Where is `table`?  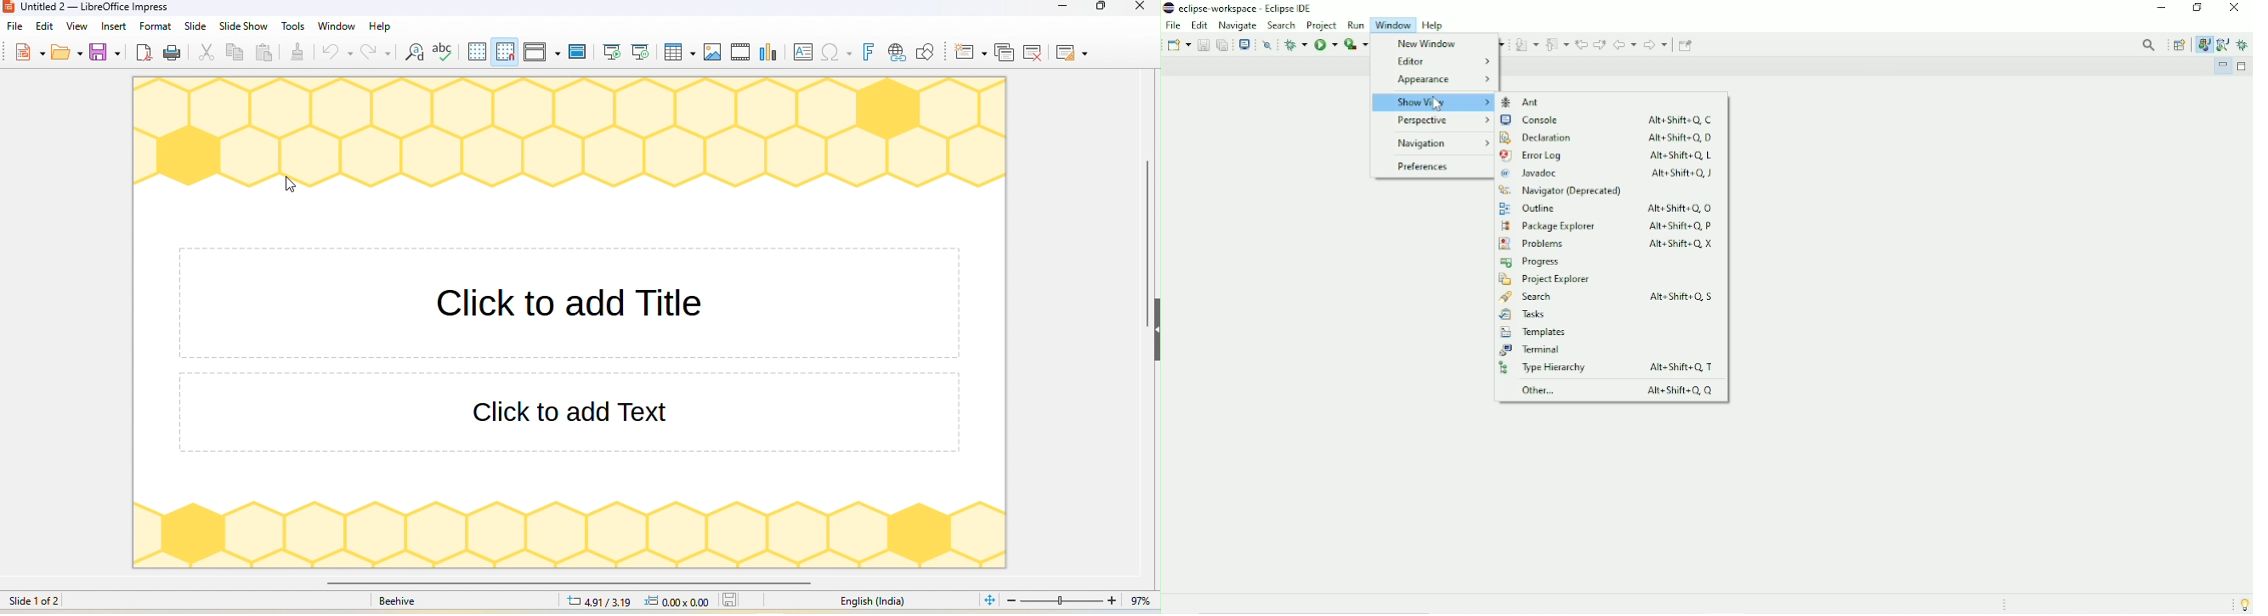 table is located at coordinates (681, 53).